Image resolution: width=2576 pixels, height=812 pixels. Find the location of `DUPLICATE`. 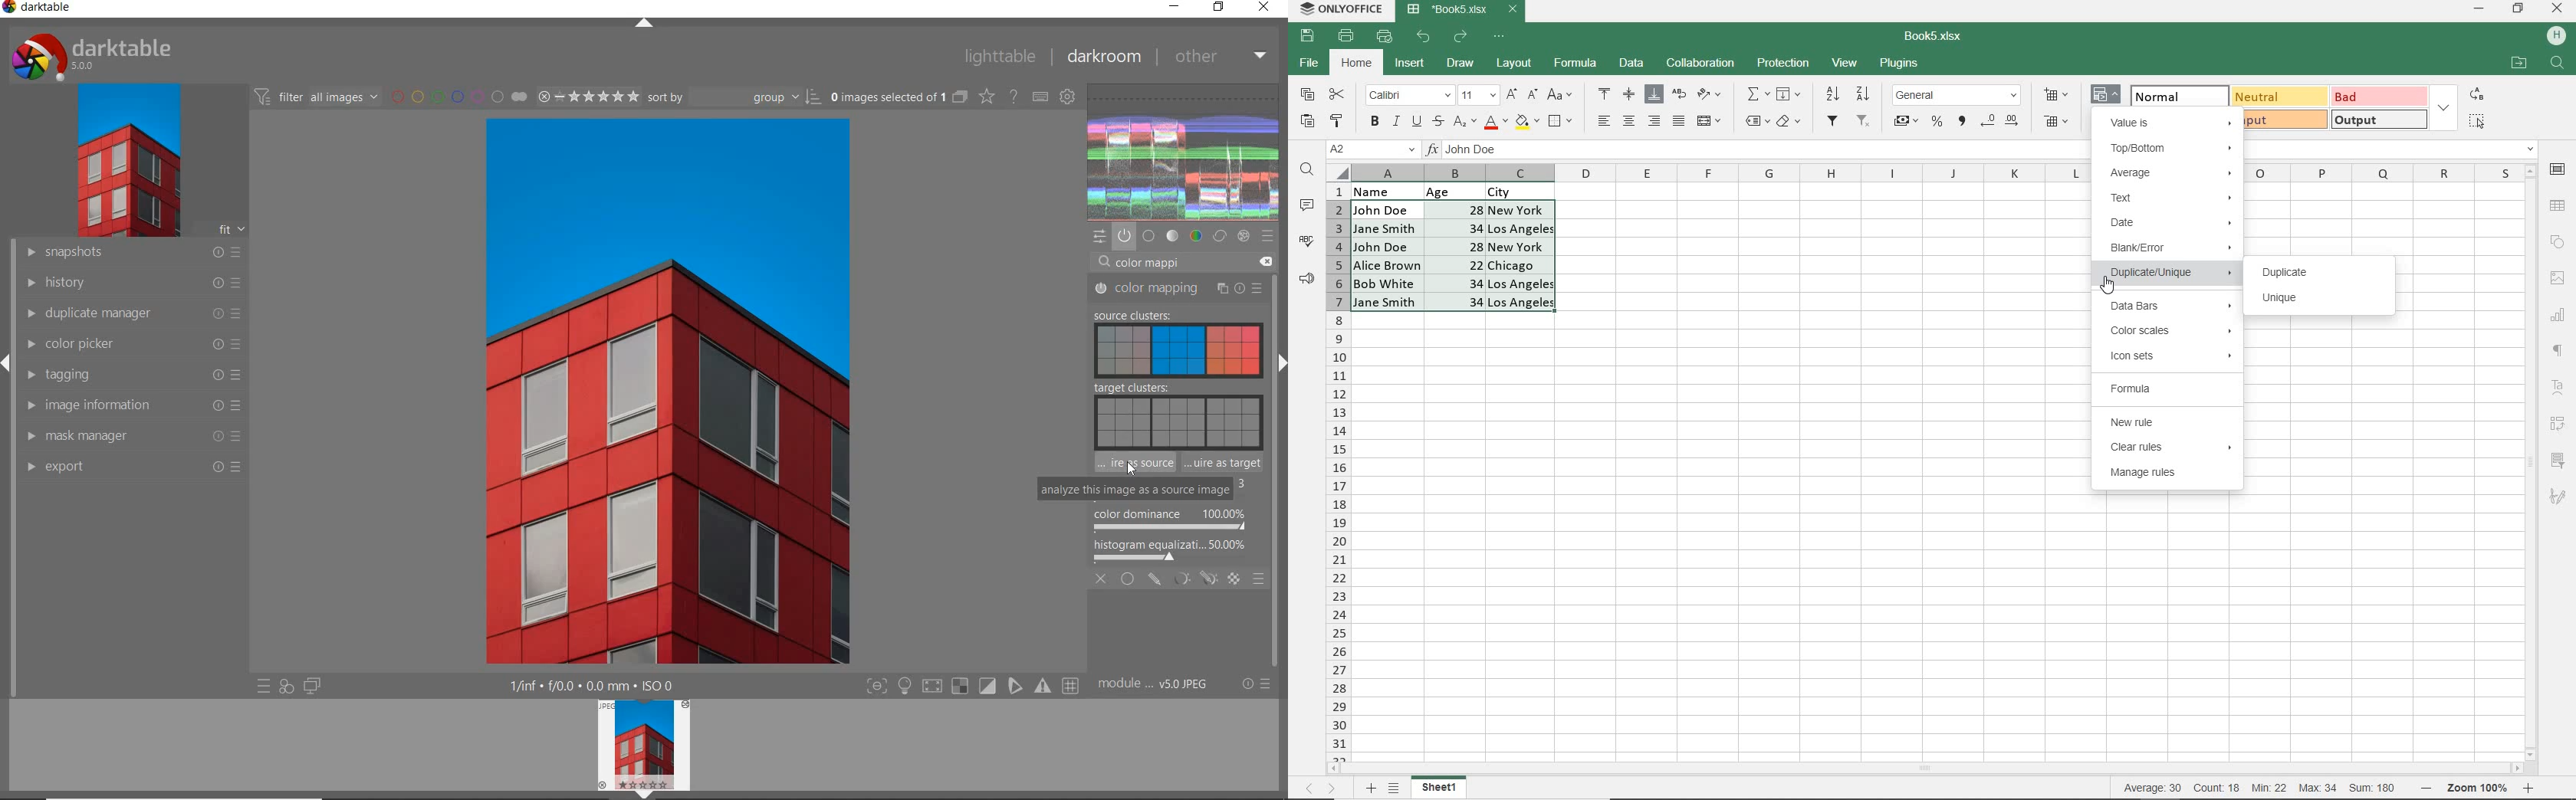

DUPLICATE is located at coordinates (2290, 272).